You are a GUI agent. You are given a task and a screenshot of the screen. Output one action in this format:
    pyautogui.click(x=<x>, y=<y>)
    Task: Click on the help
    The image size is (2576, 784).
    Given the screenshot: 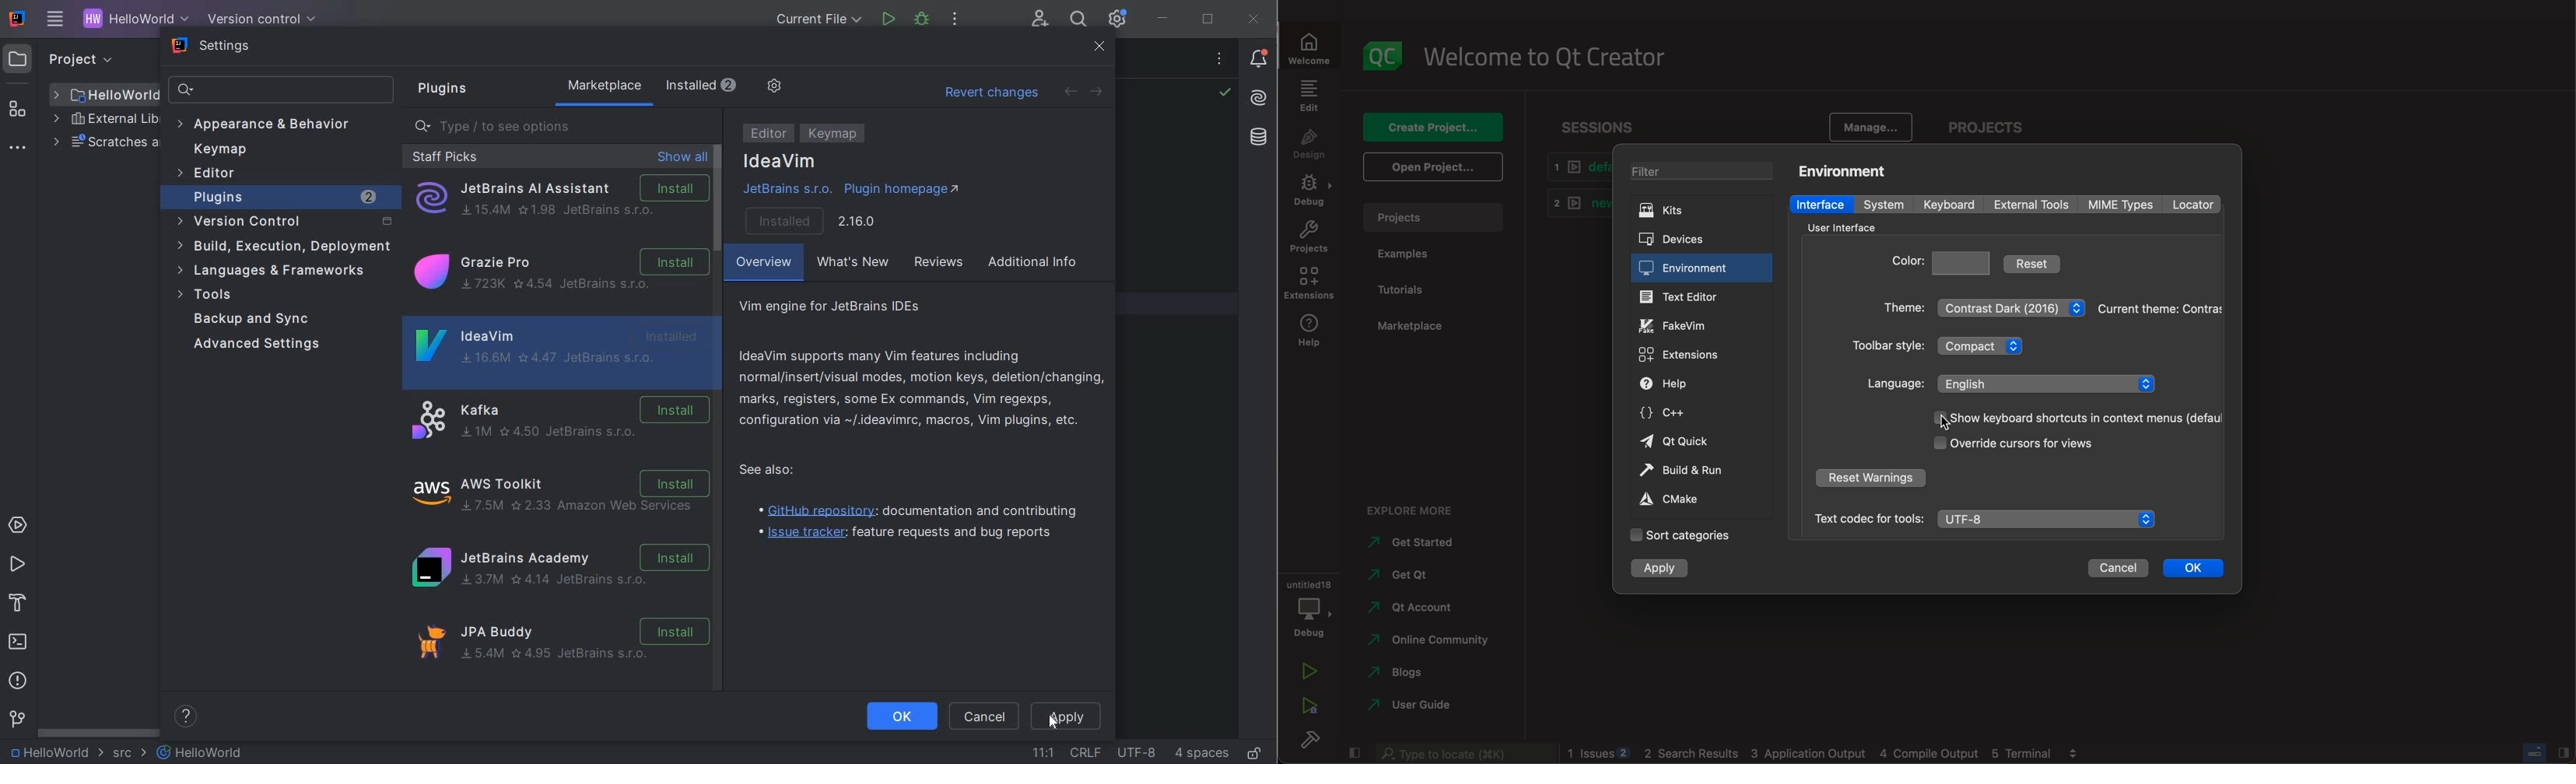 What is the action you would take?
    pyautogui.click(x=188, y=717)
    